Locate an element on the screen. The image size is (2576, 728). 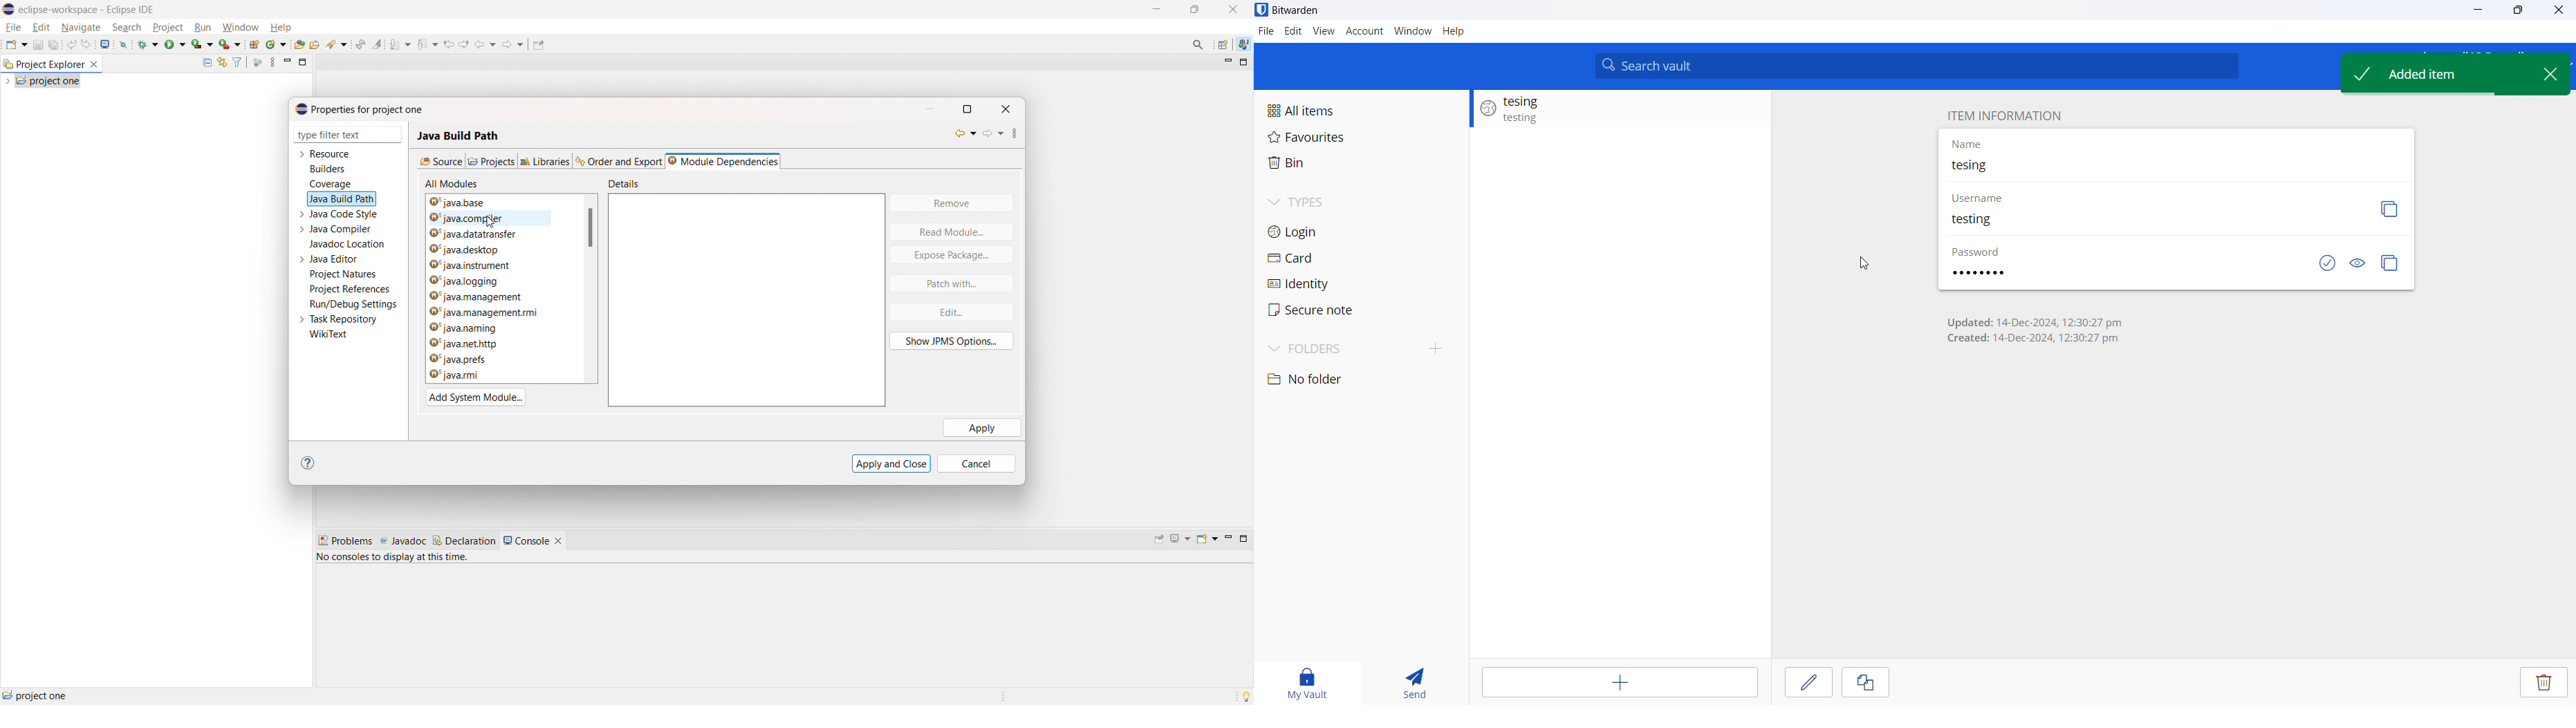
problems is located at coordinates (345, 541).